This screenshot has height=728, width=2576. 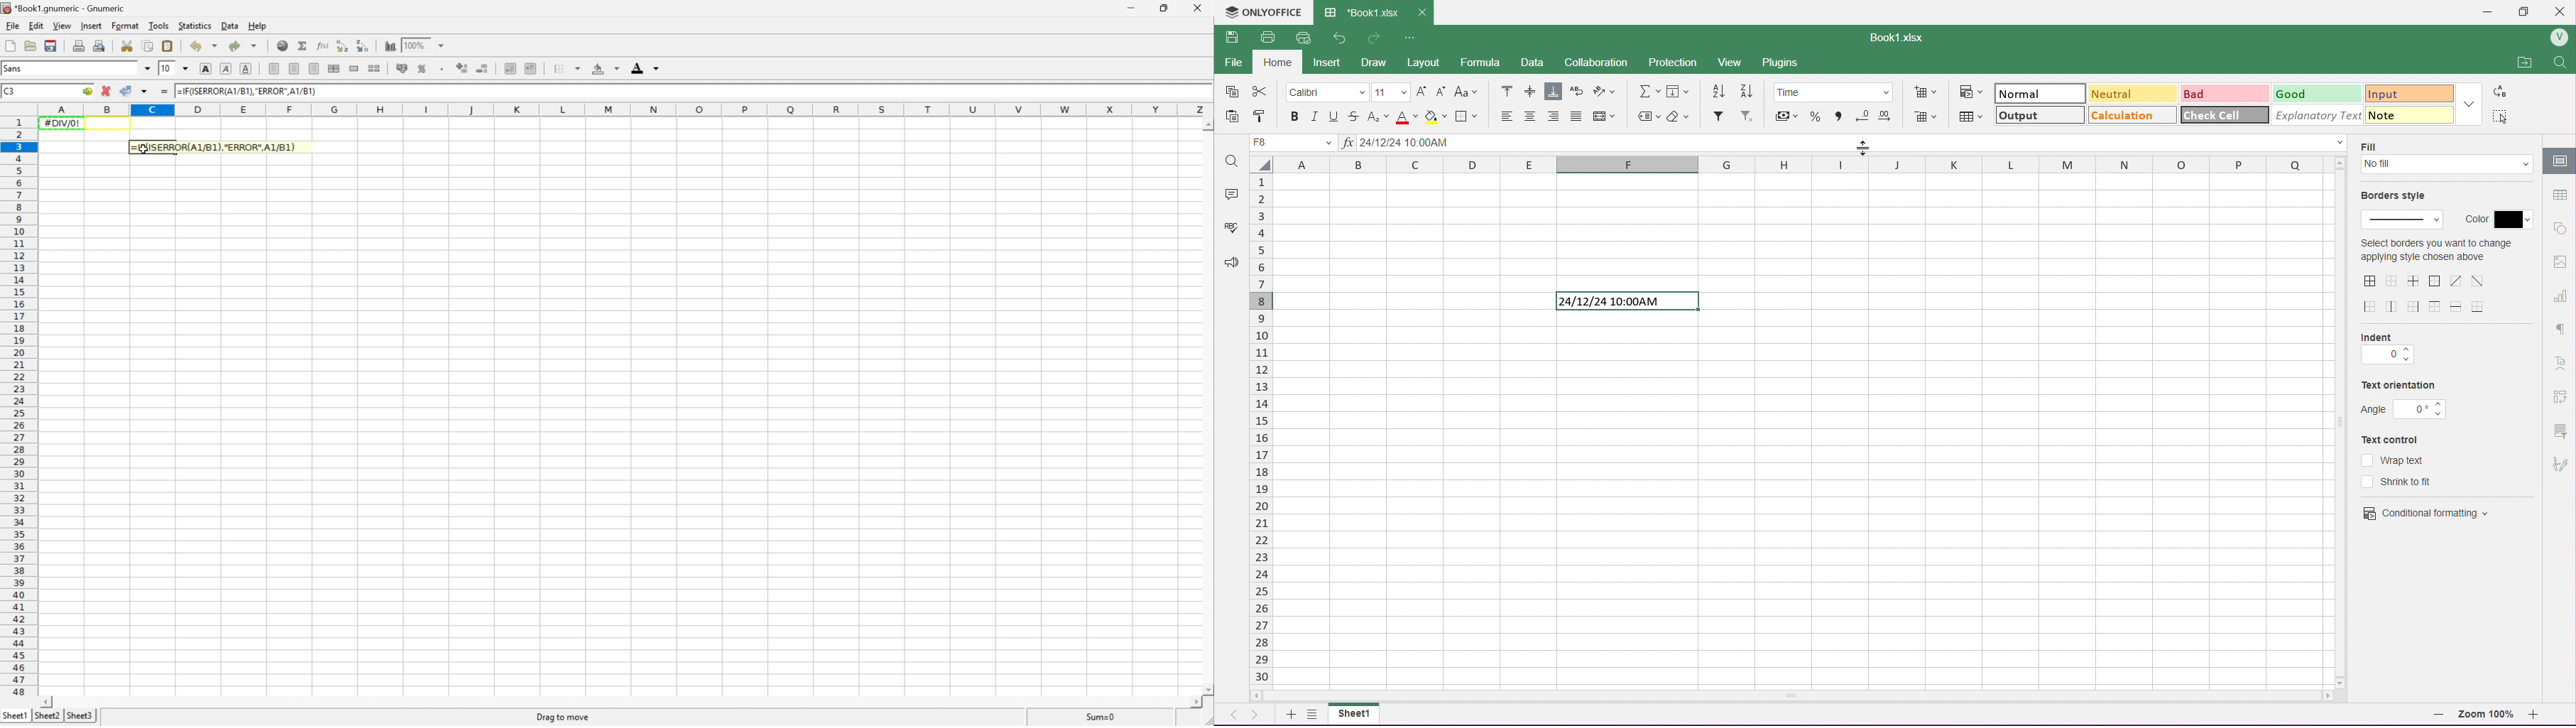 I want to click on inner border, so click(x=2415, y=281).